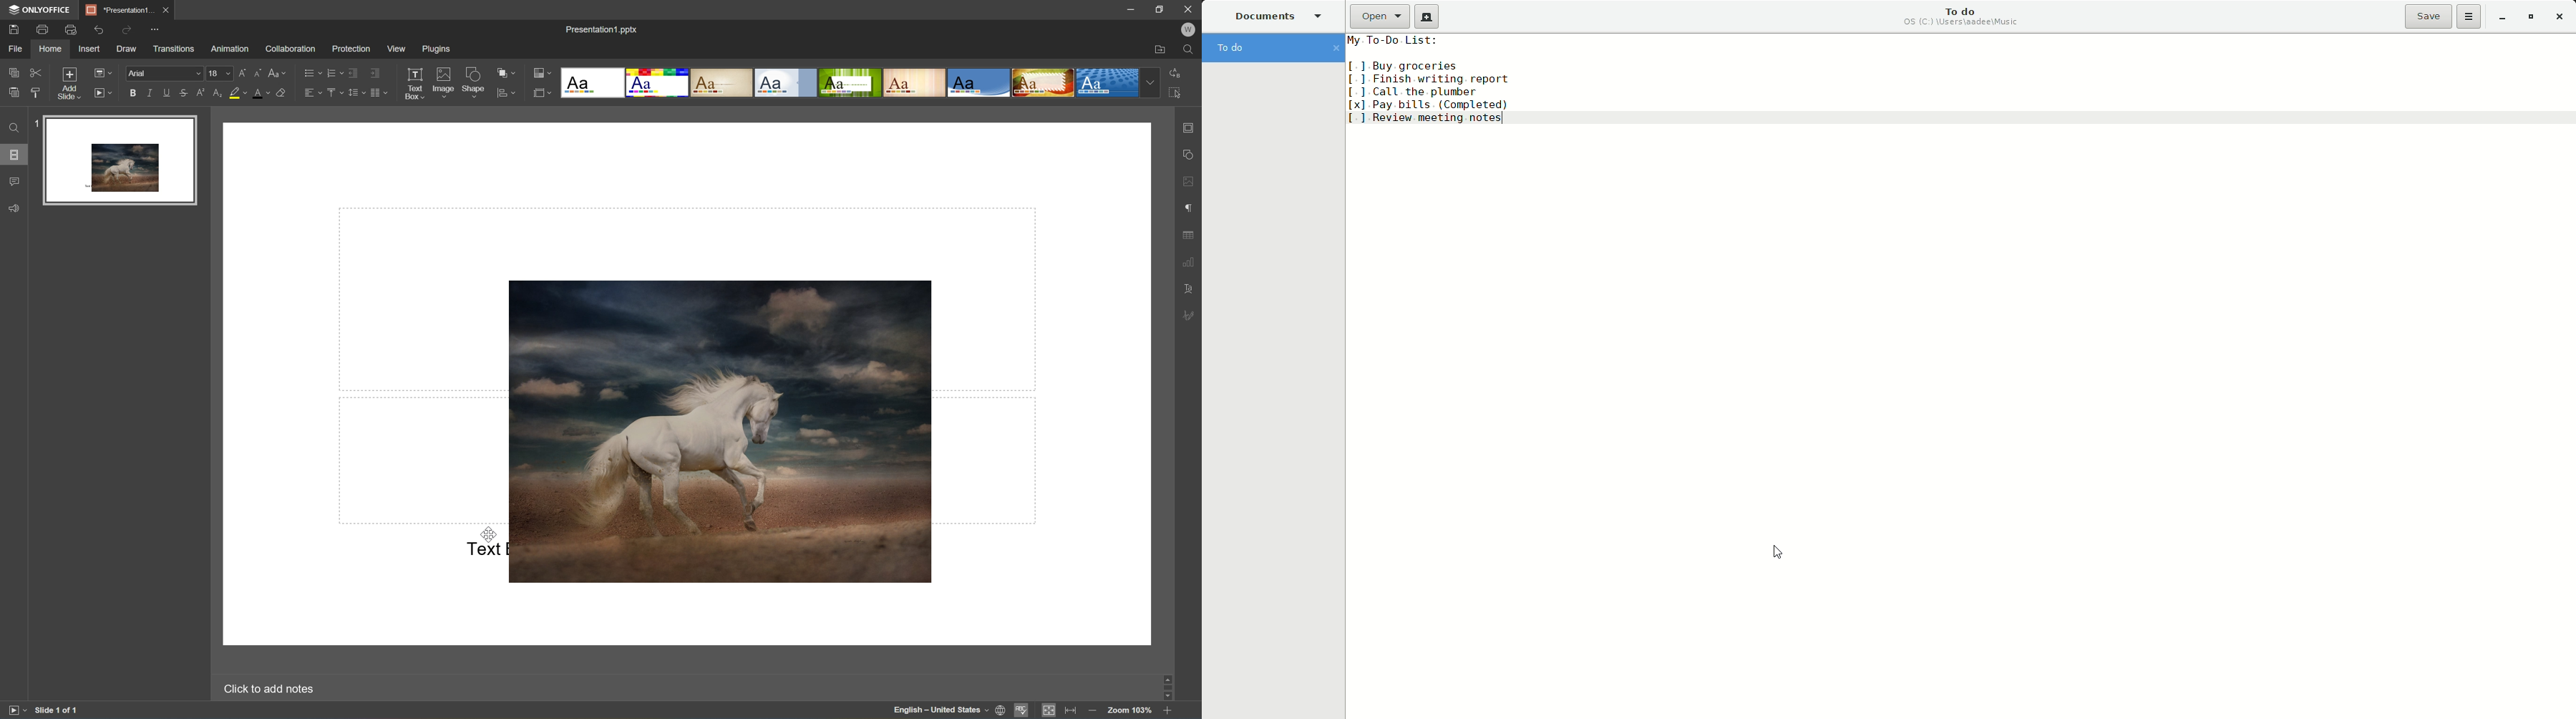  What do you see at coordinates (660, 82) in the screenshot?
I see `Basic` at bounding box center [660, 82].